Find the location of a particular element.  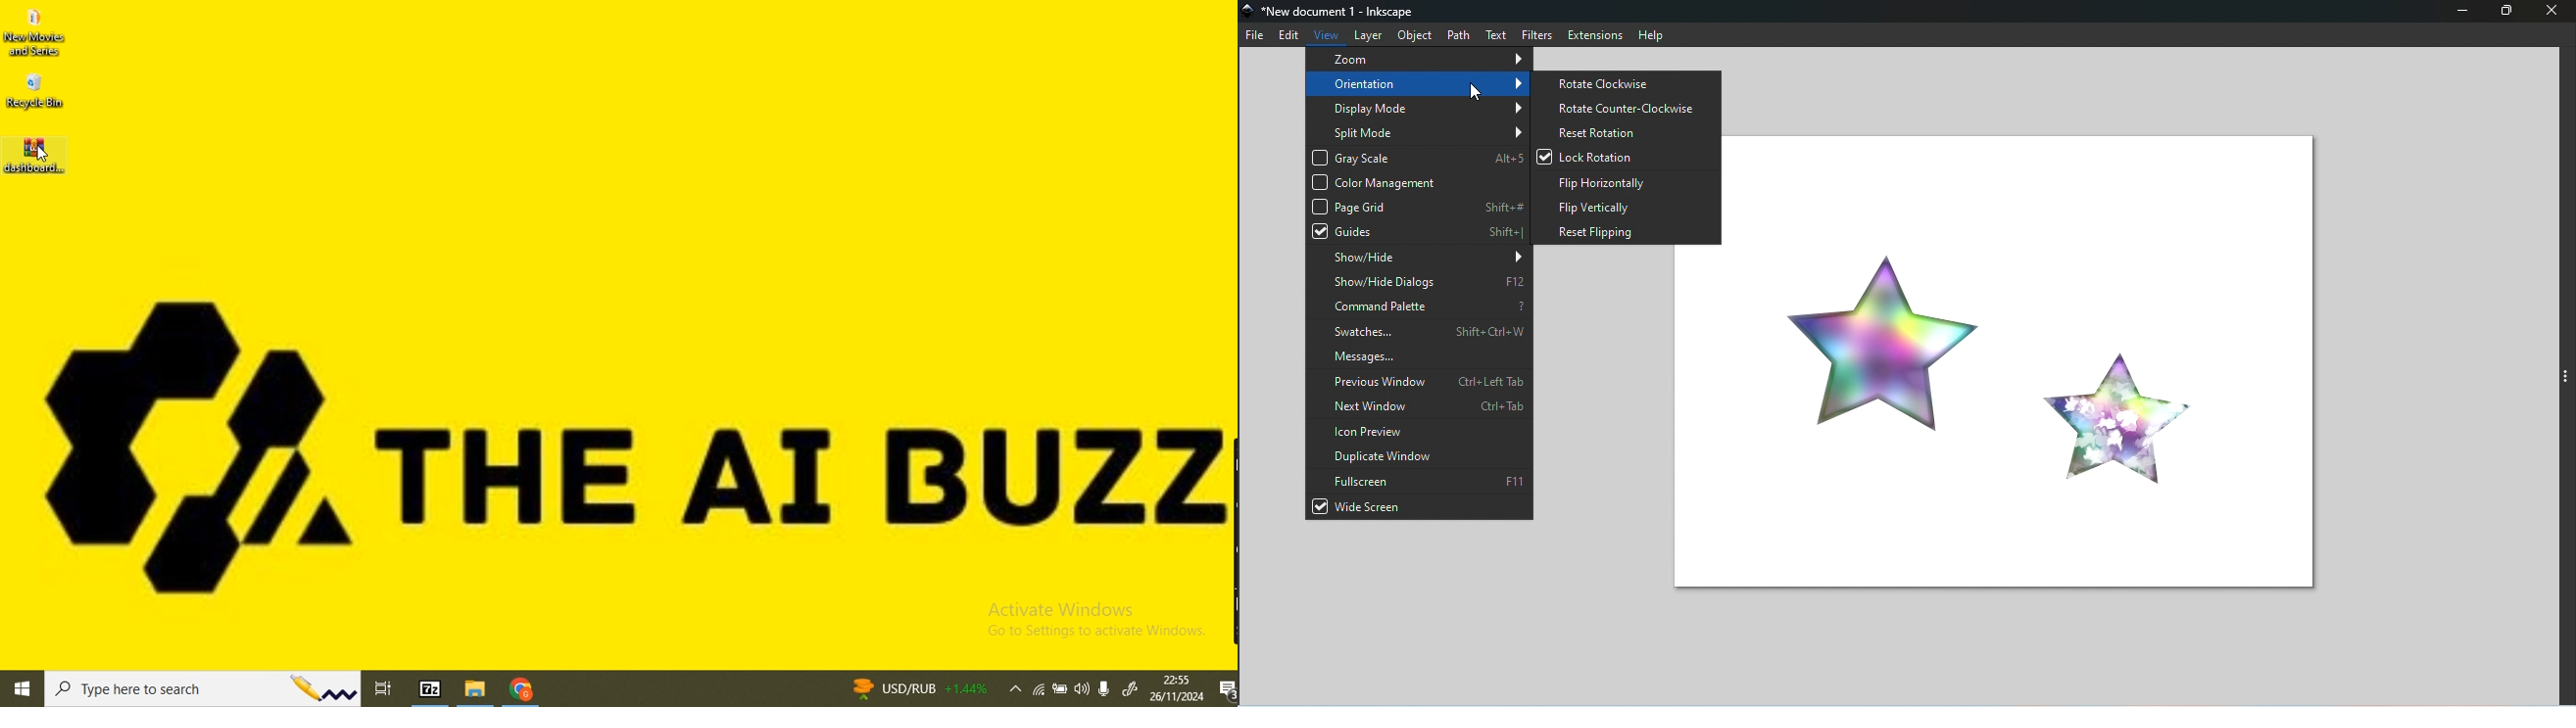

Help is located at coordinates (1655, 34).